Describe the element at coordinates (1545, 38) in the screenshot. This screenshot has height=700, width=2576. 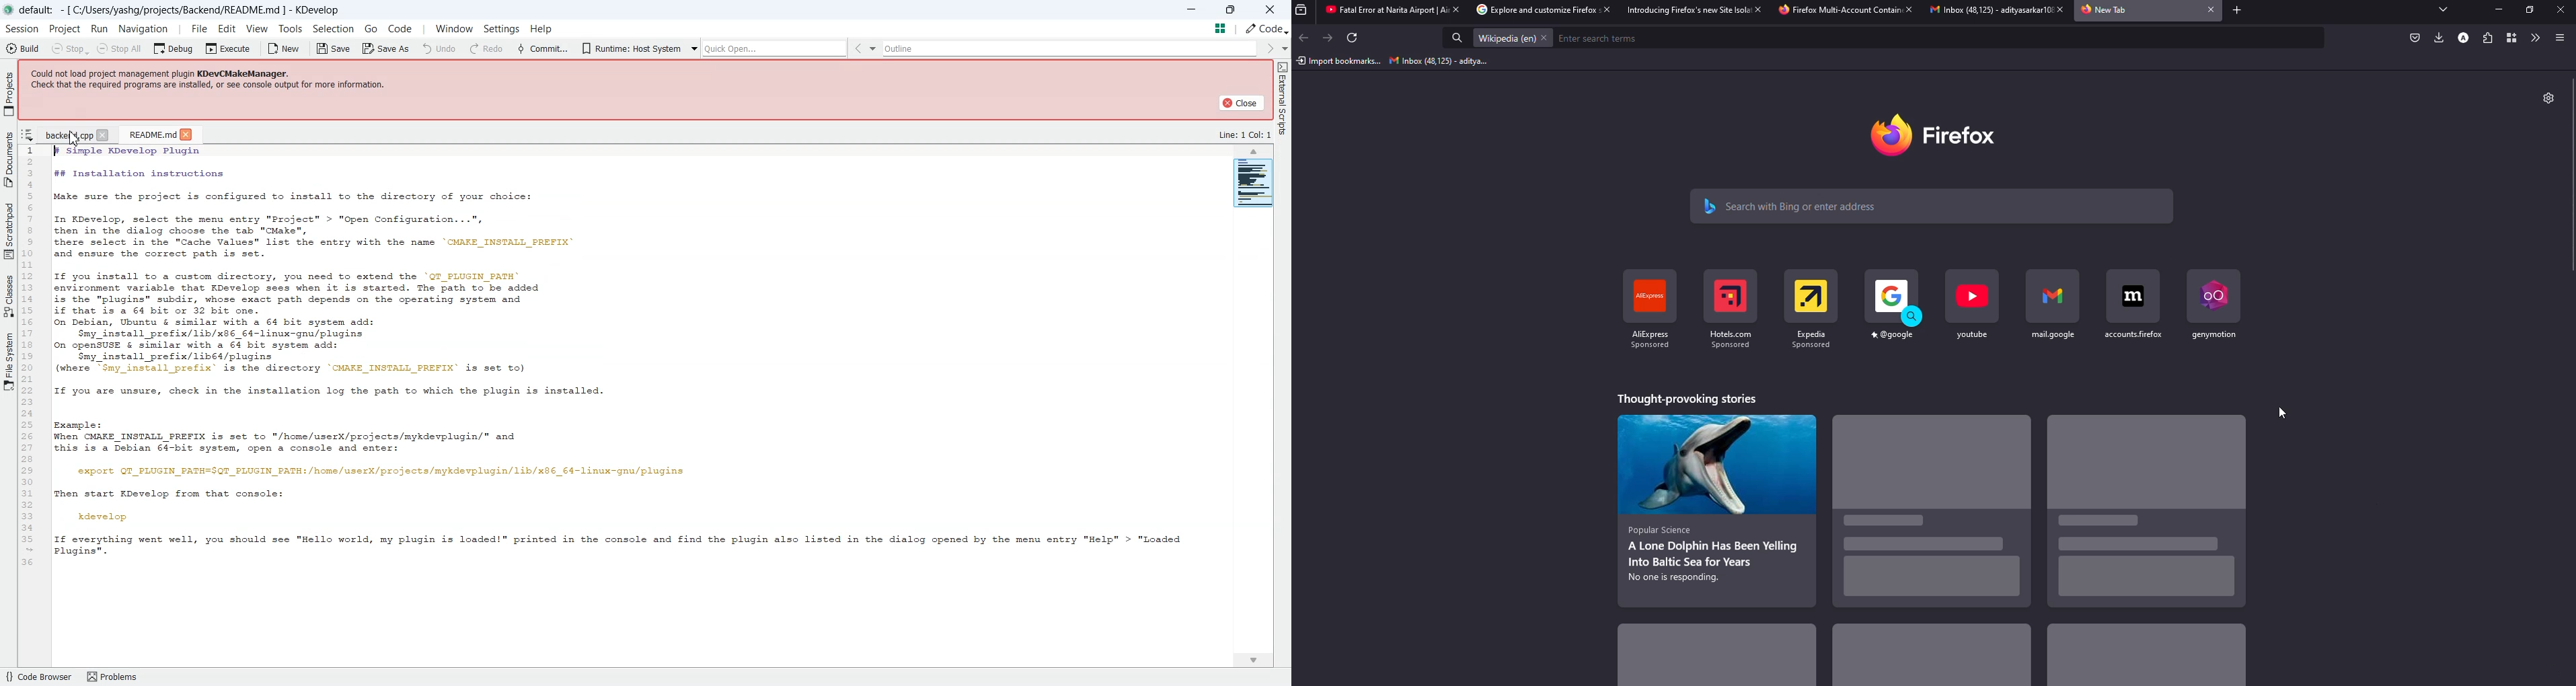
I see `close` at that location.